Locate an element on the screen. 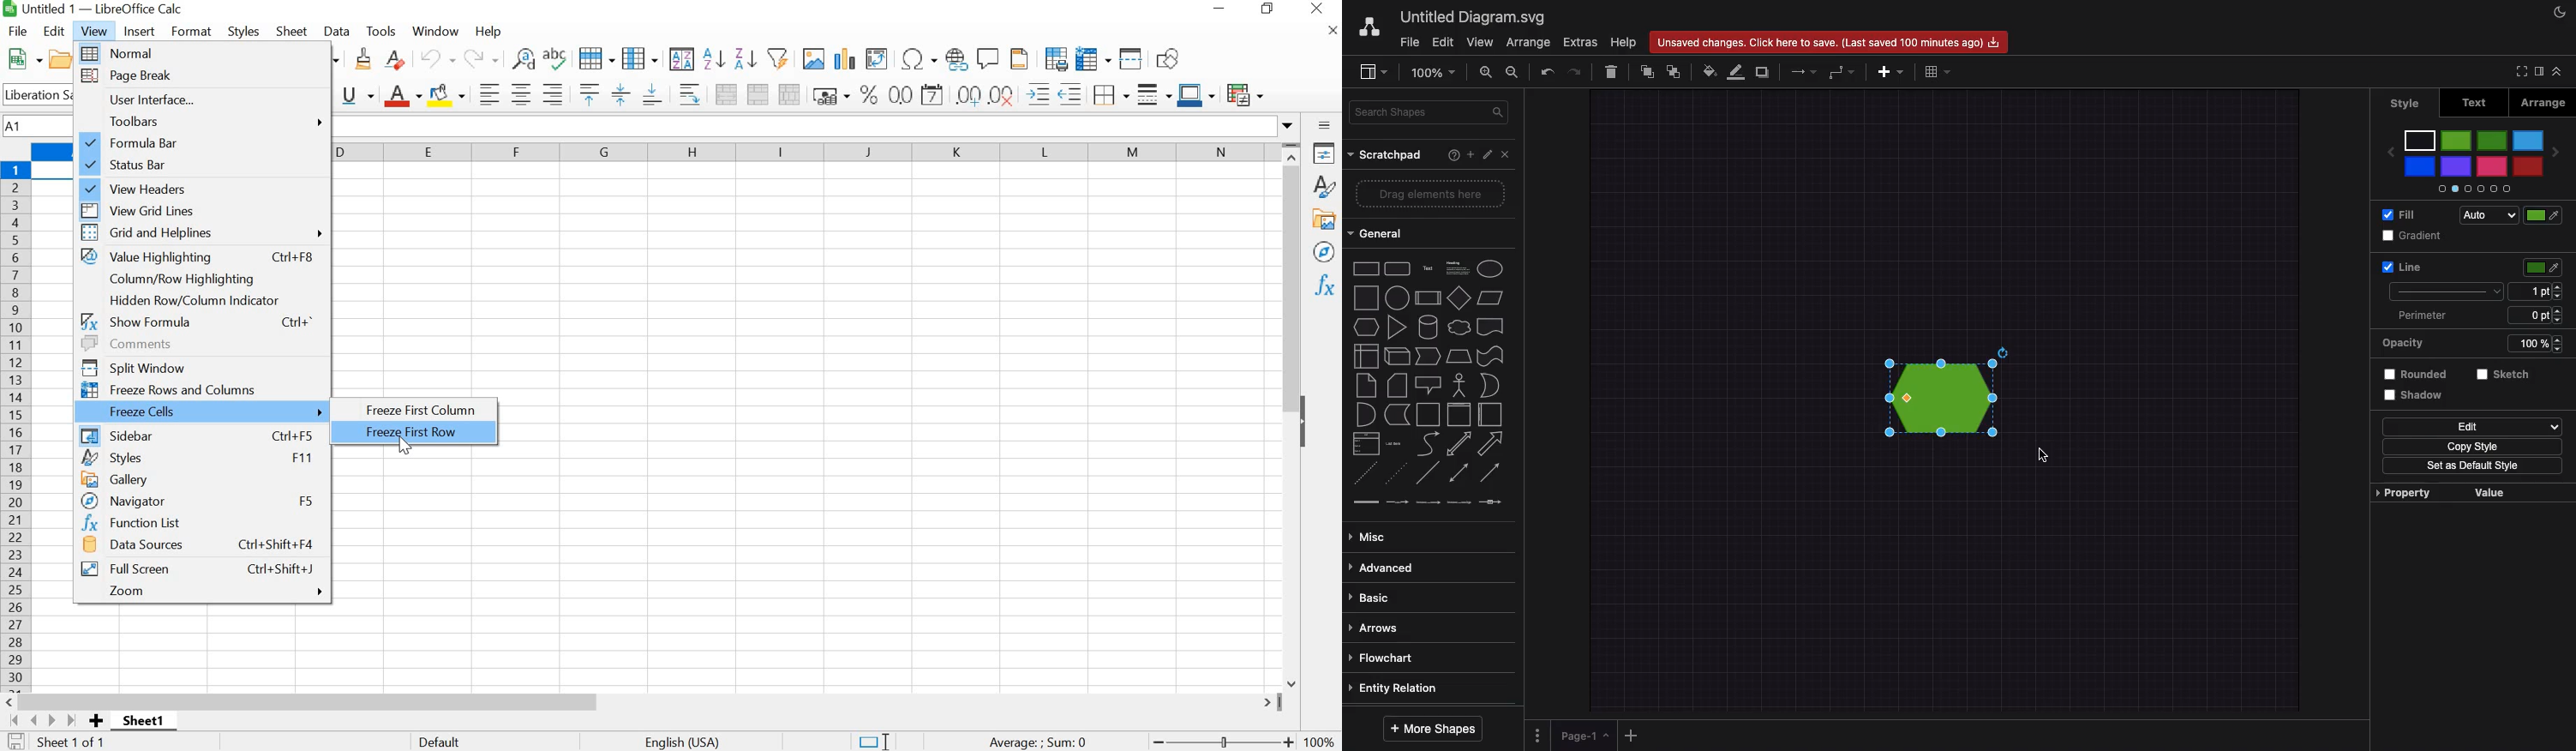  STYLES is located at coordinates (199, 457).